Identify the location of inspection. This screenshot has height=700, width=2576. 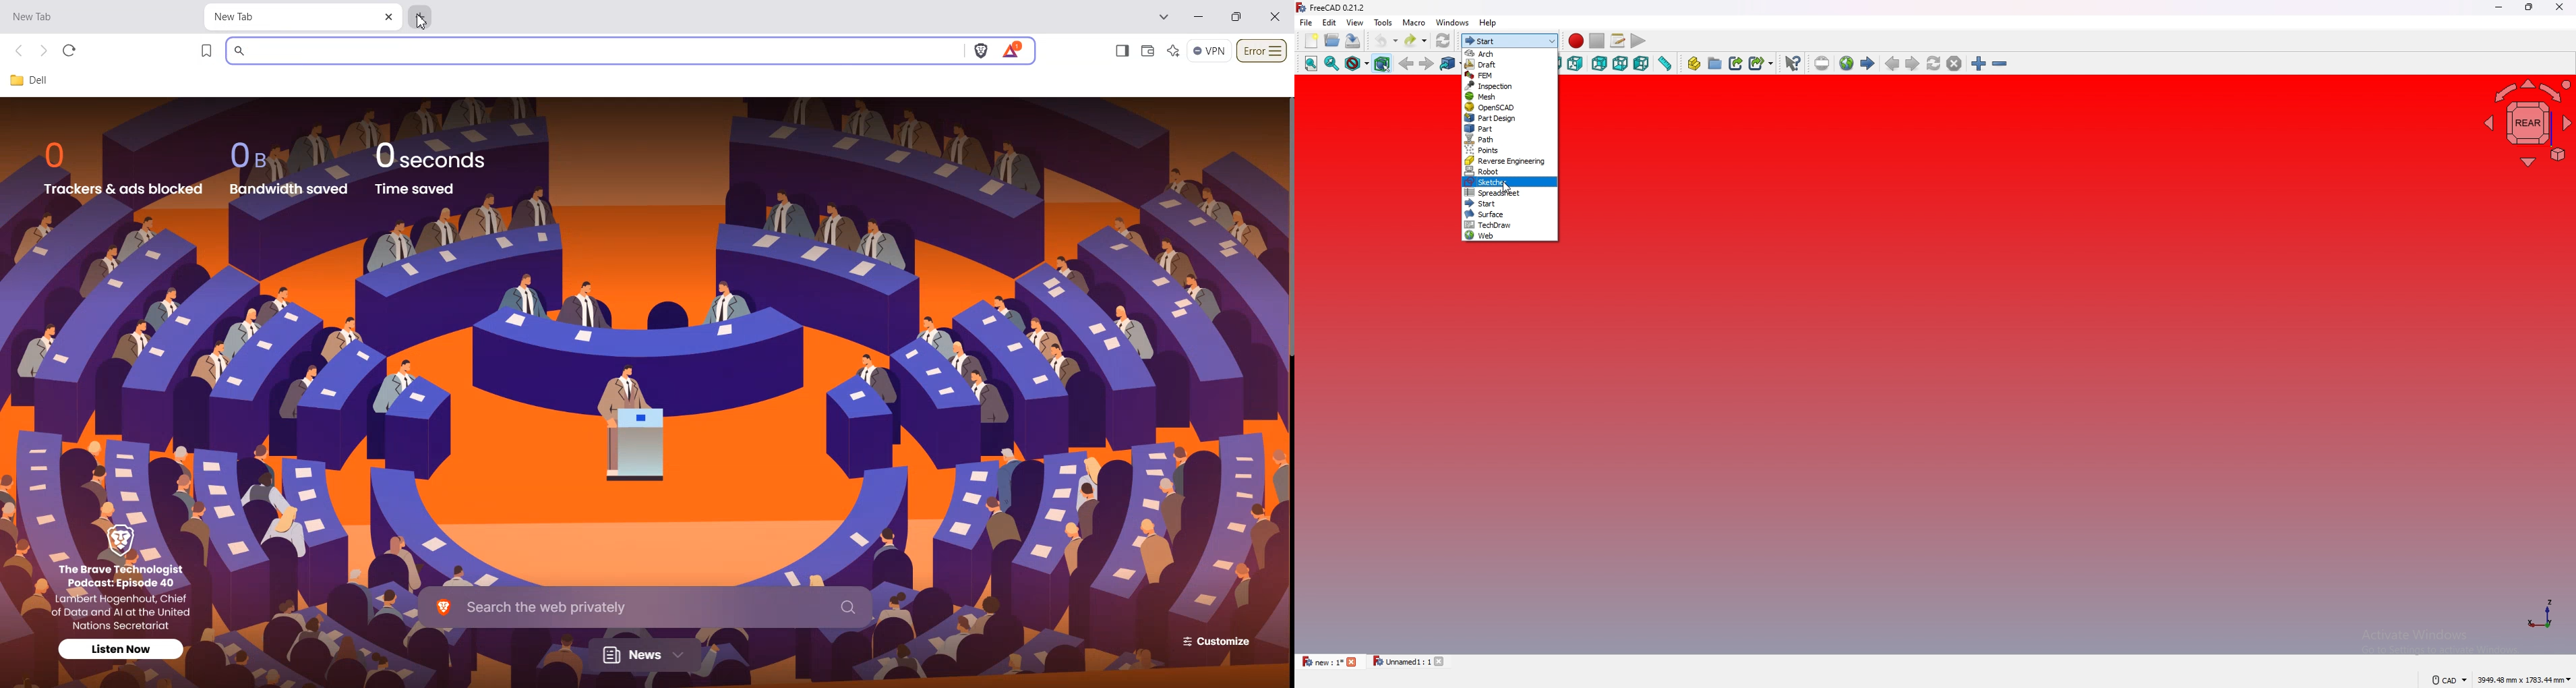
(1509, 85).